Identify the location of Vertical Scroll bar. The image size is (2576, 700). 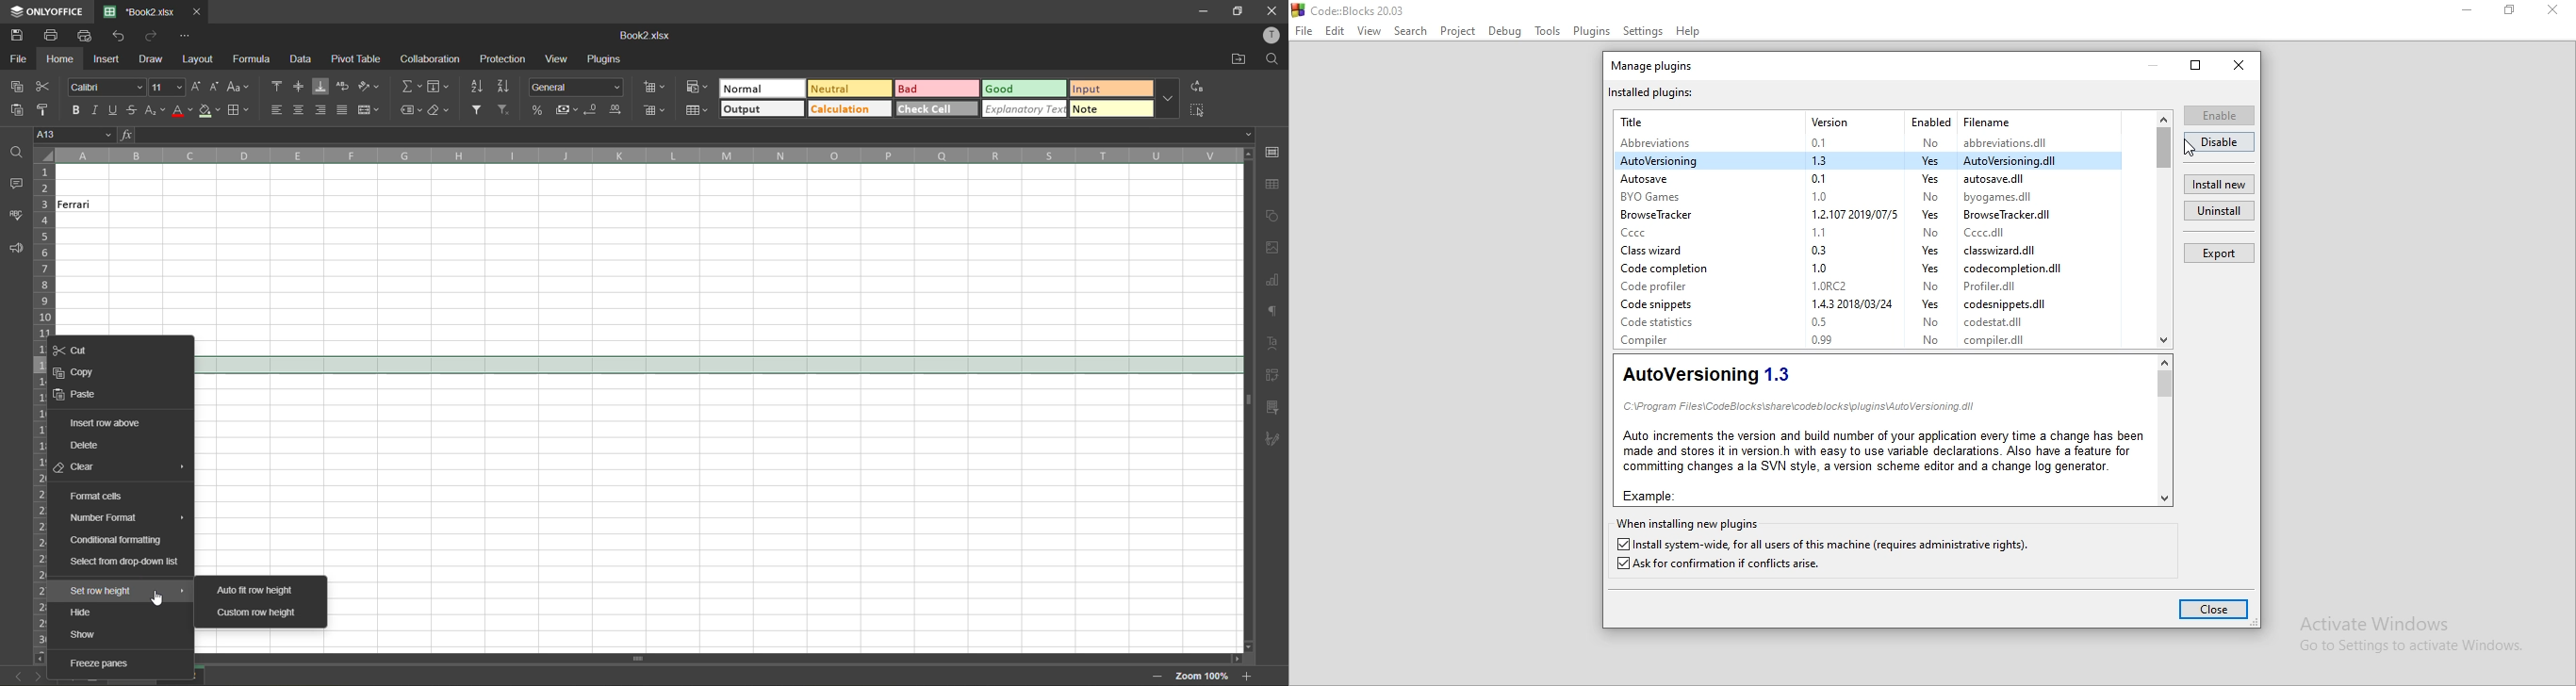
(2163, 148).